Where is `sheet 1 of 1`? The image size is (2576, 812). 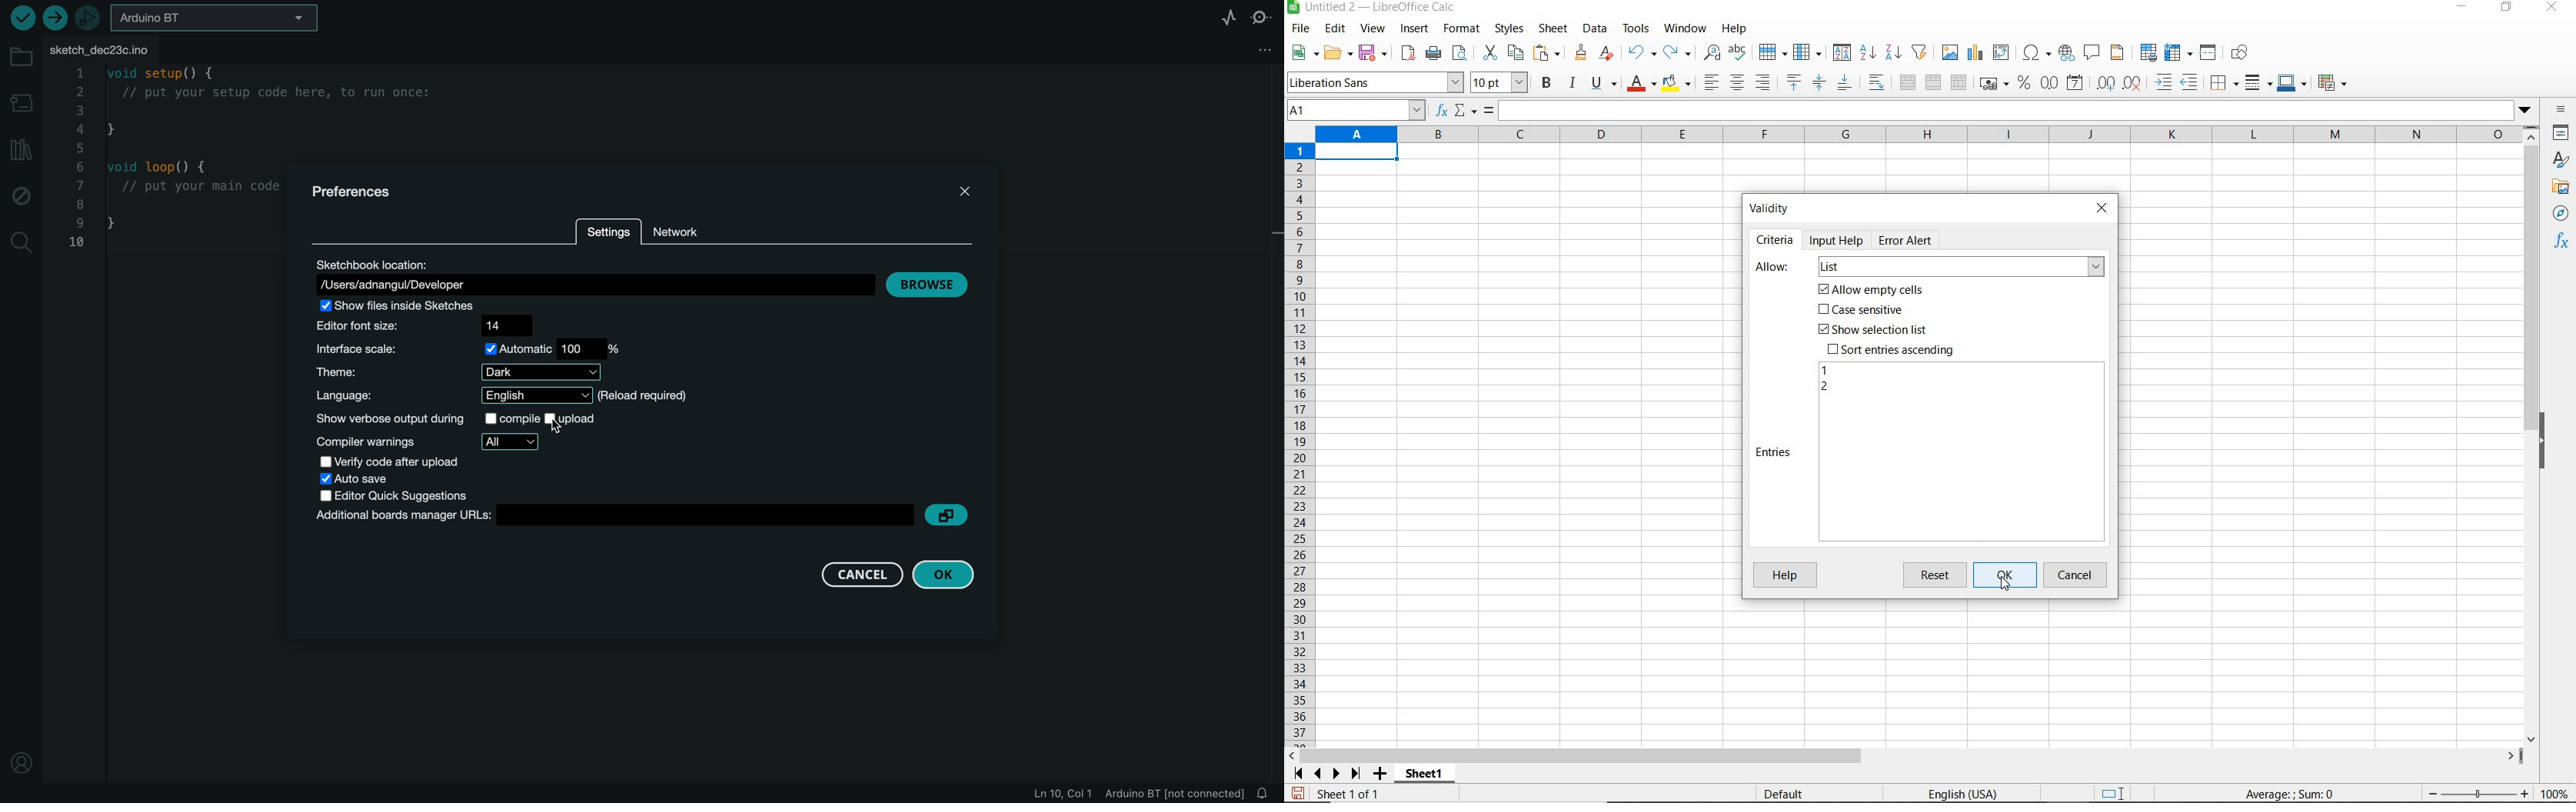
sheet 1 of 1 is located at coordinates (1353, 795).